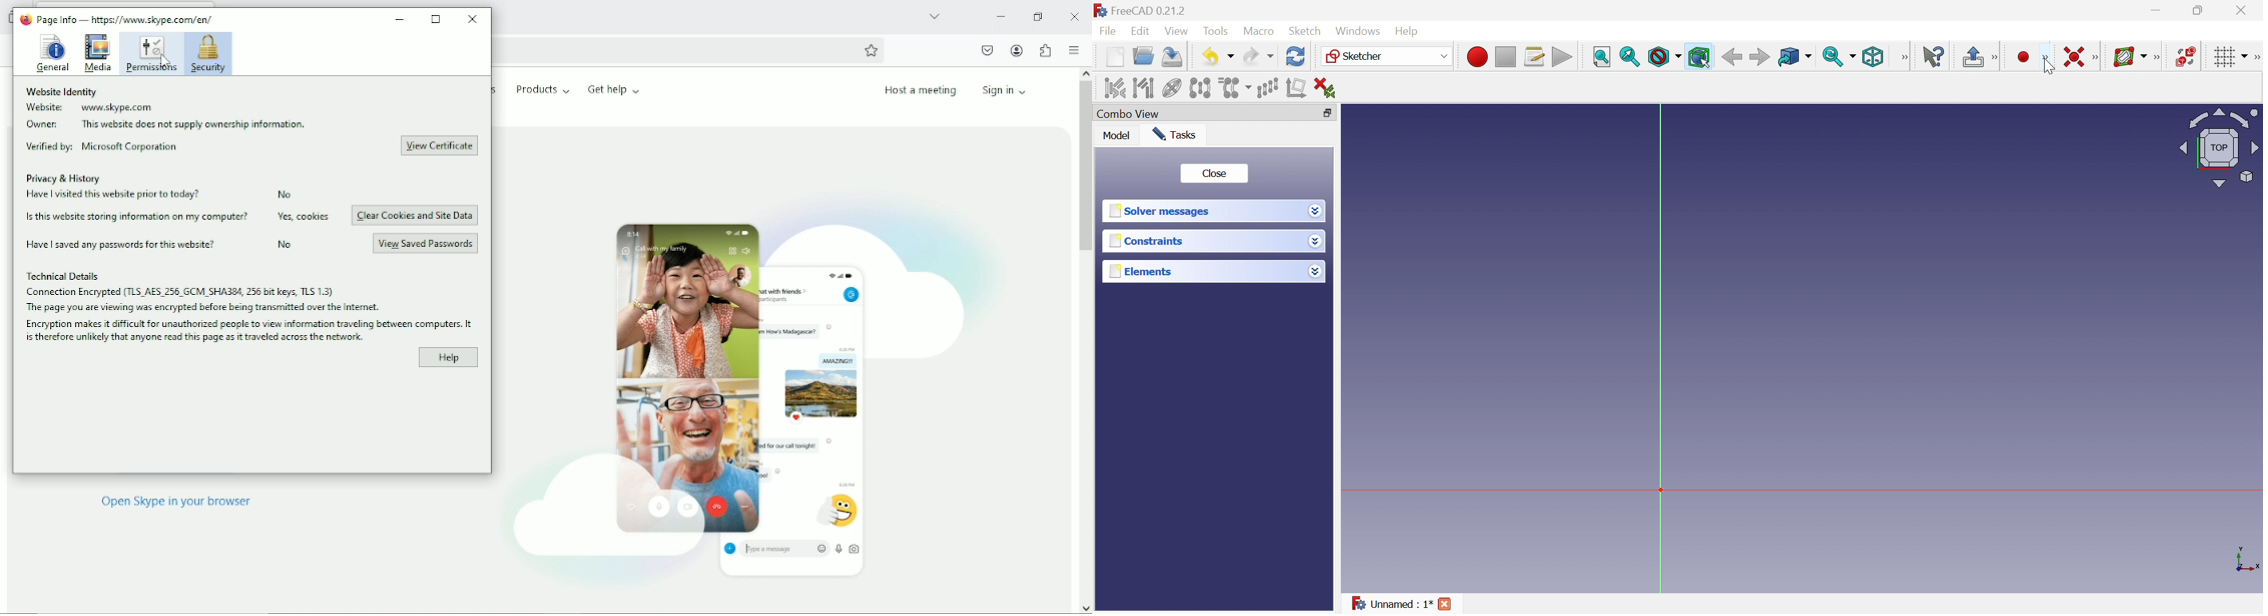 Image resolution: width=2268 pixels, height=616 pixels. Describe the element at coordinates (1794, 57) in the screenshot. I see `Go to linked object` at that location.